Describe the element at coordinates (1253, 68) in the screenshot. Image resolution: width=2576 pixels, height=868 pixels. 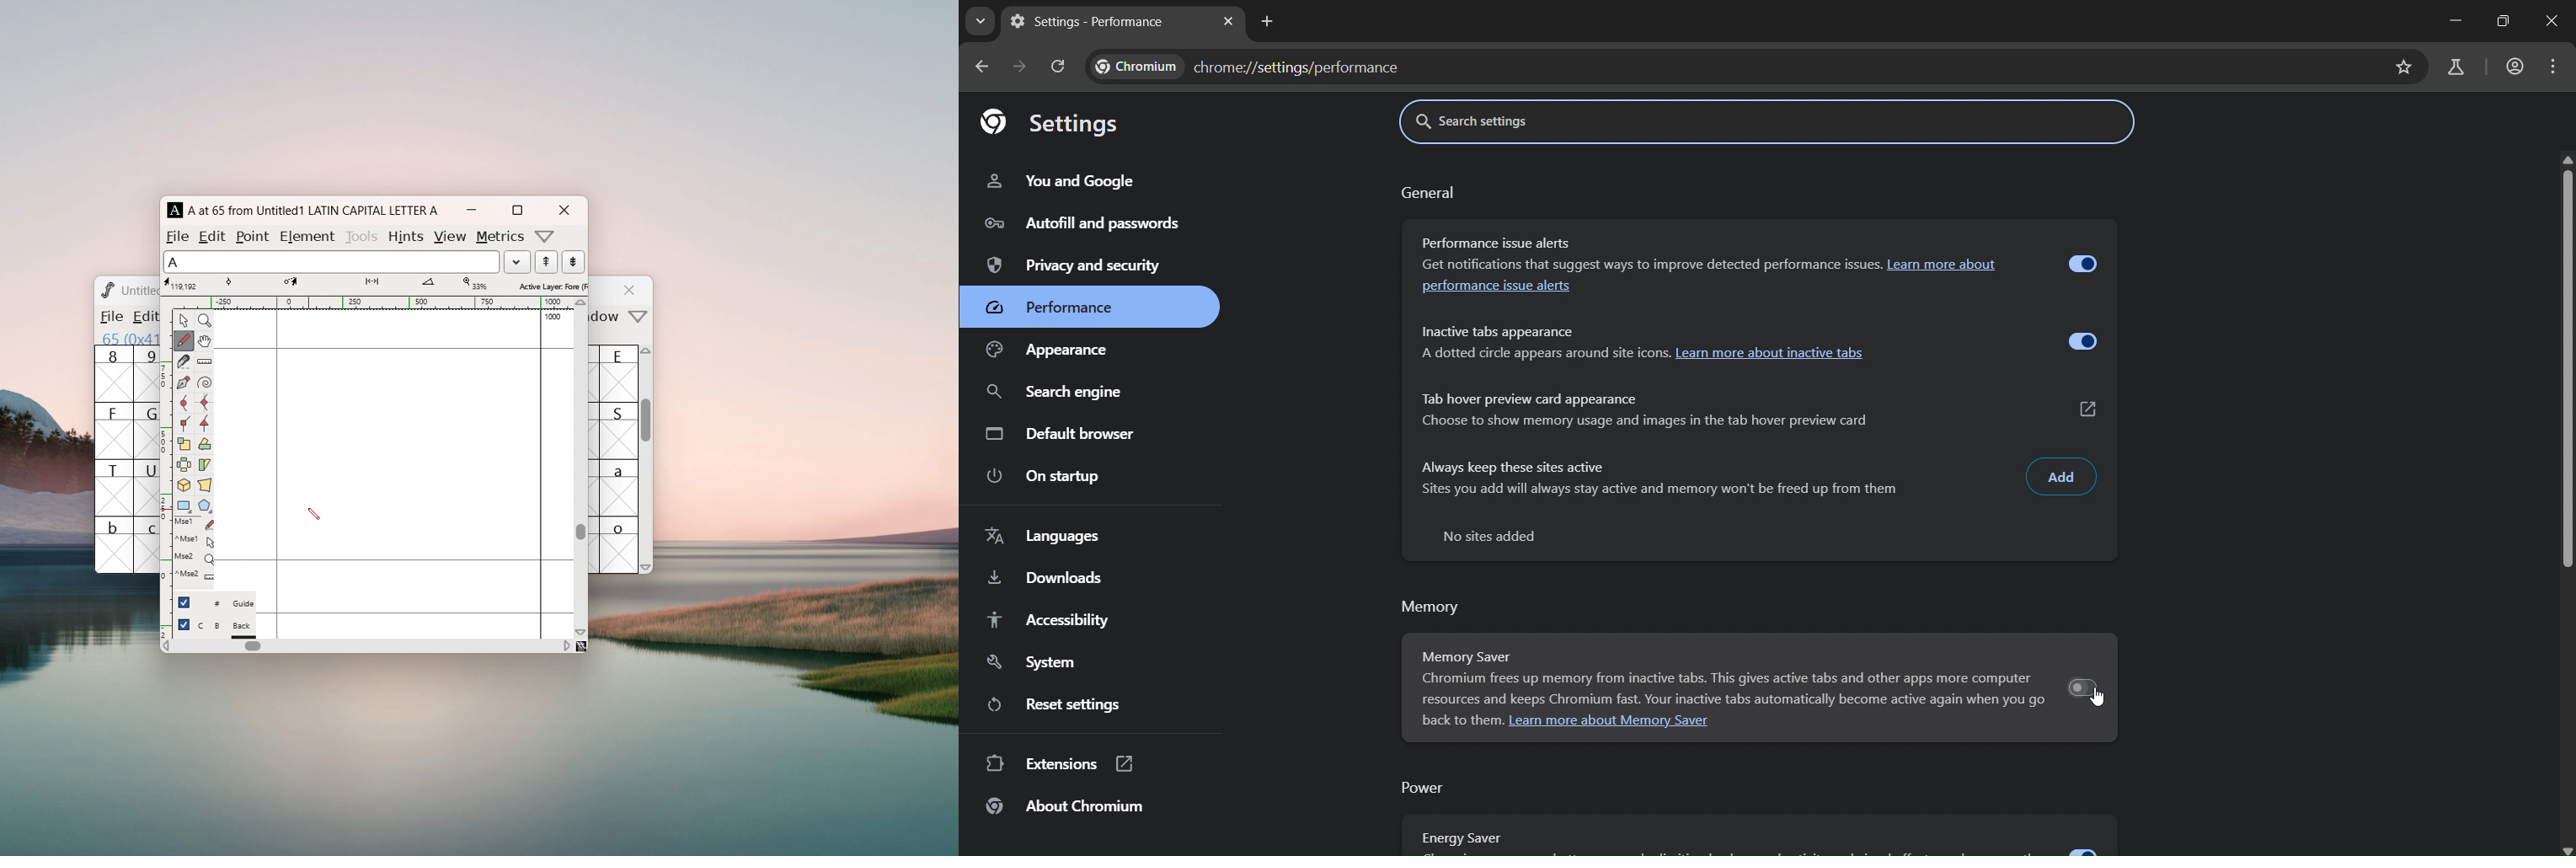
I see `chrome://settings/performance` at that location.